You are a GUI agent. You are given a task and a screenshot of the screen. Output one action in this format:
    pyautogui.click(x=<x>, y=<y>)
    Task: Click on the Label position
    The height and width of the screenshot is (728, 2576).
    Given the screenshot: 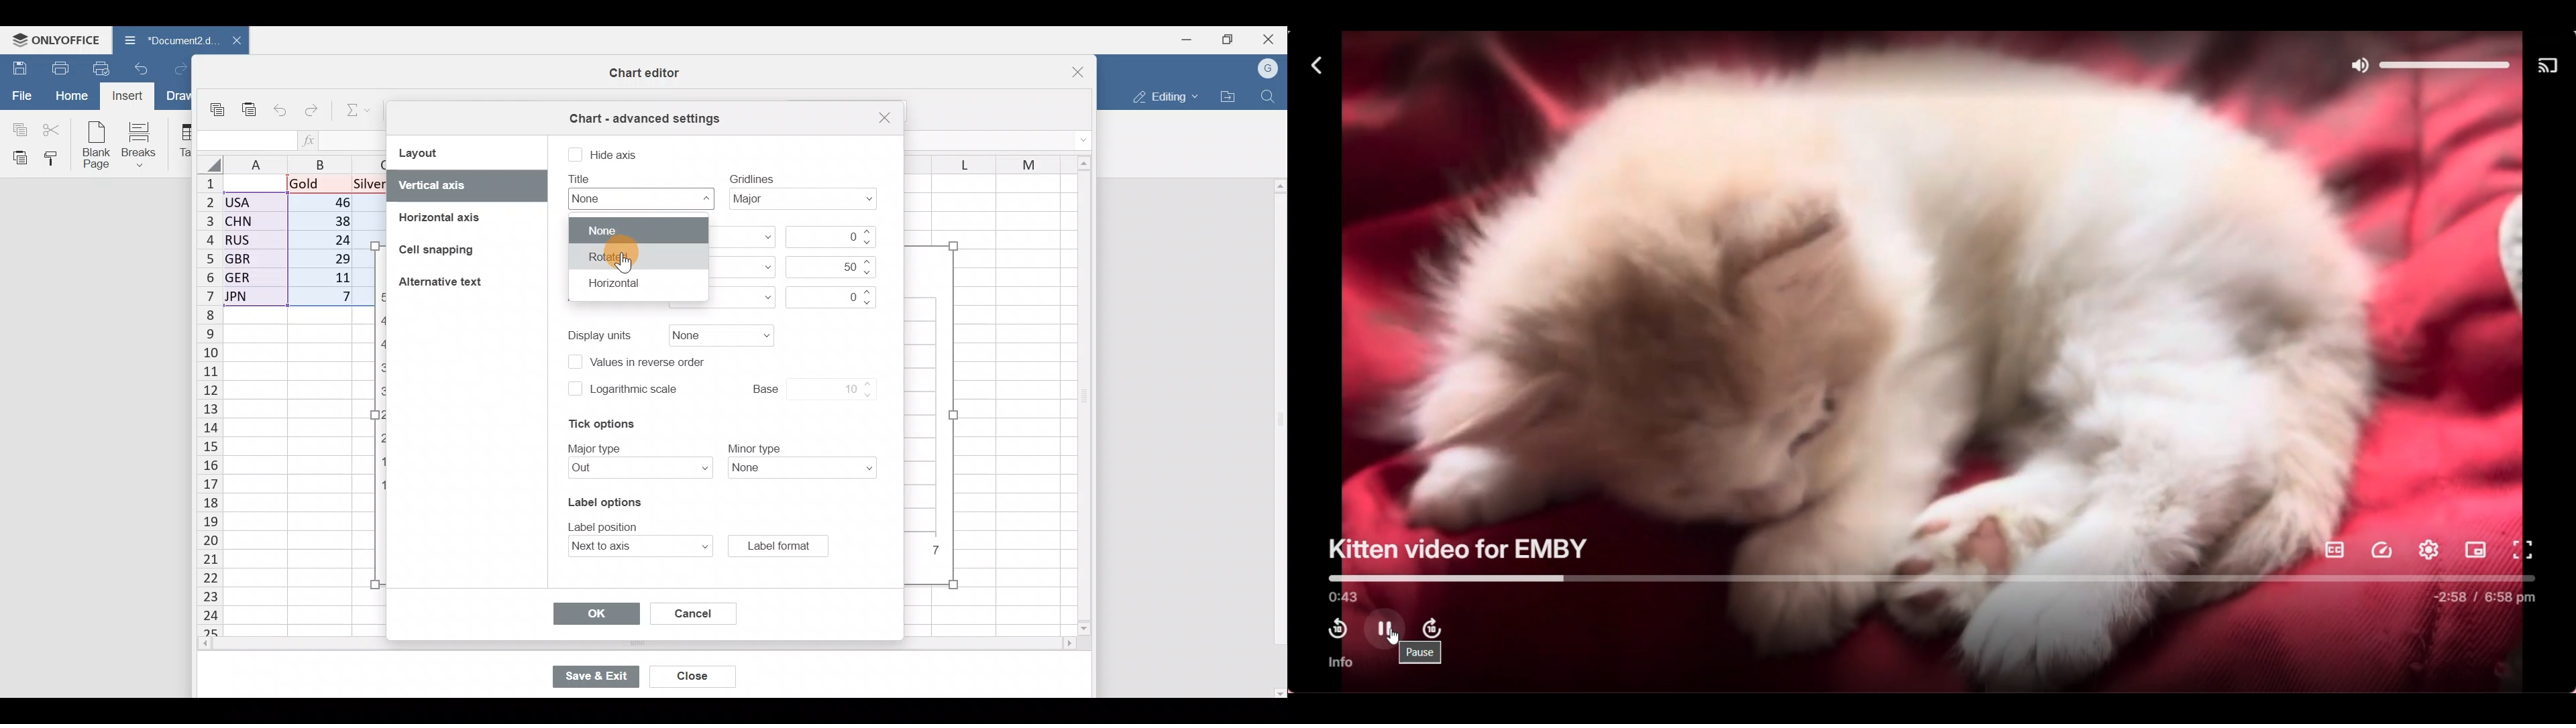 What is the action you would take?
    pyautogui.click(x=637, y=546)
    